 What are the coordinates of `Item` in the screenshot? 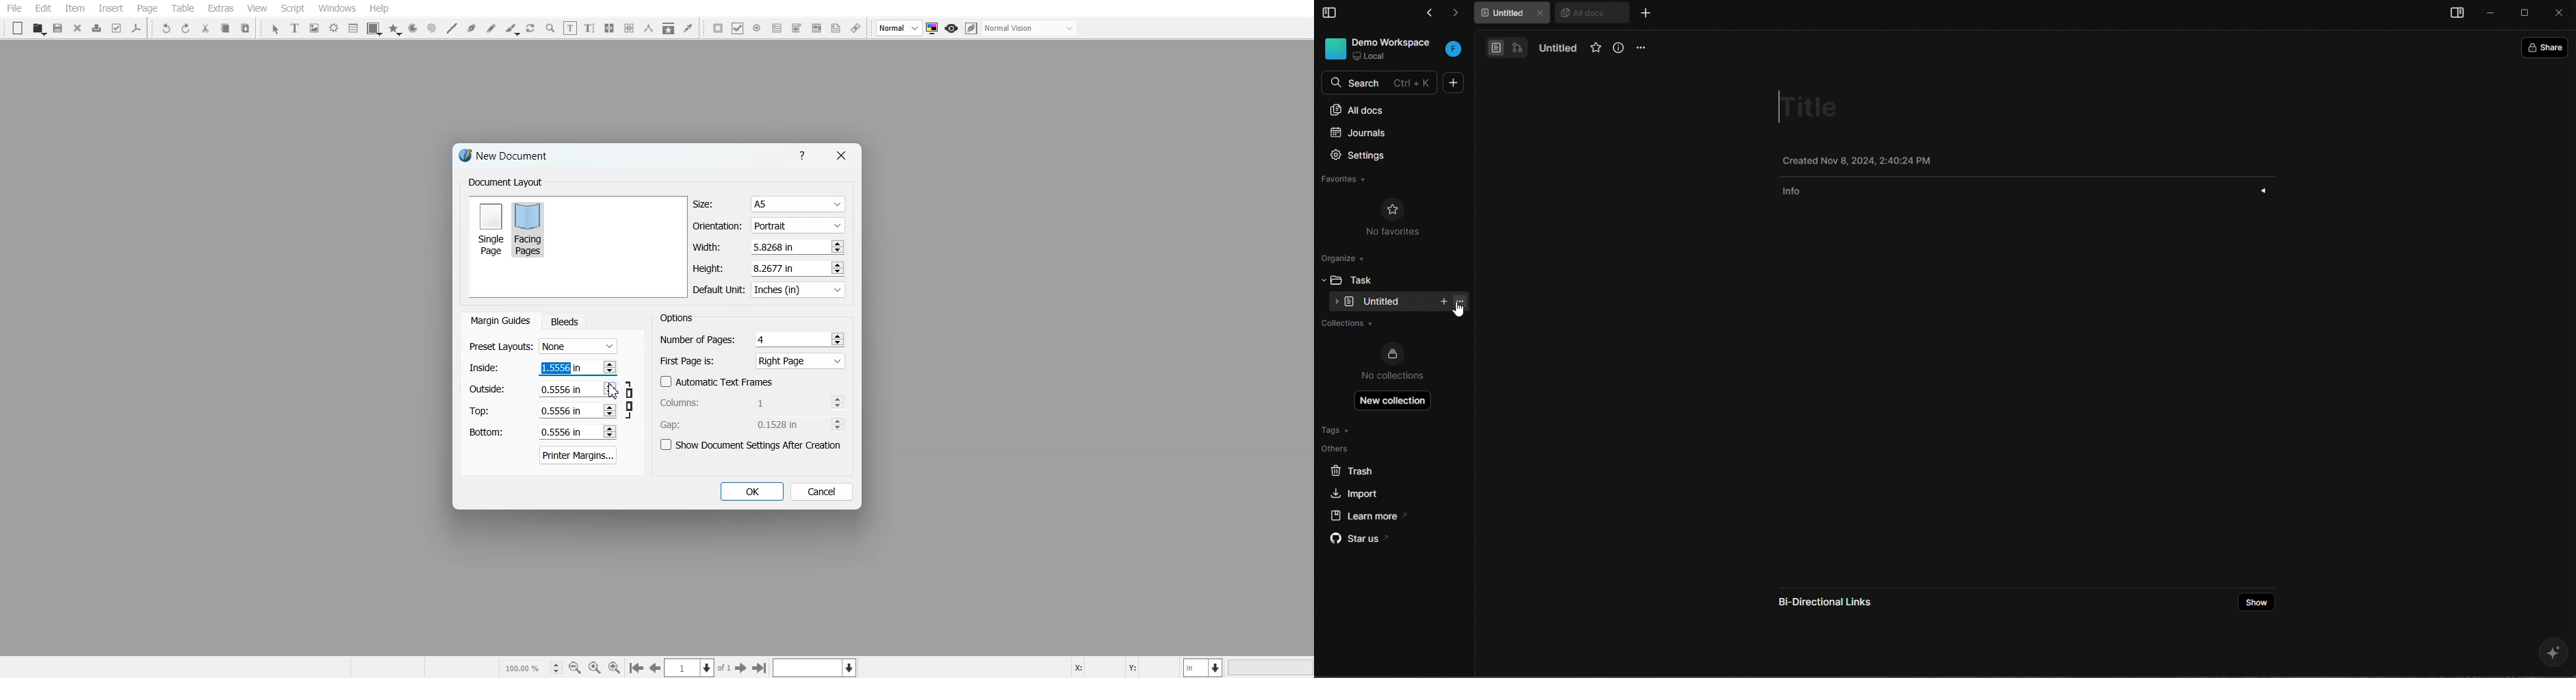 It's located at (75, 9).